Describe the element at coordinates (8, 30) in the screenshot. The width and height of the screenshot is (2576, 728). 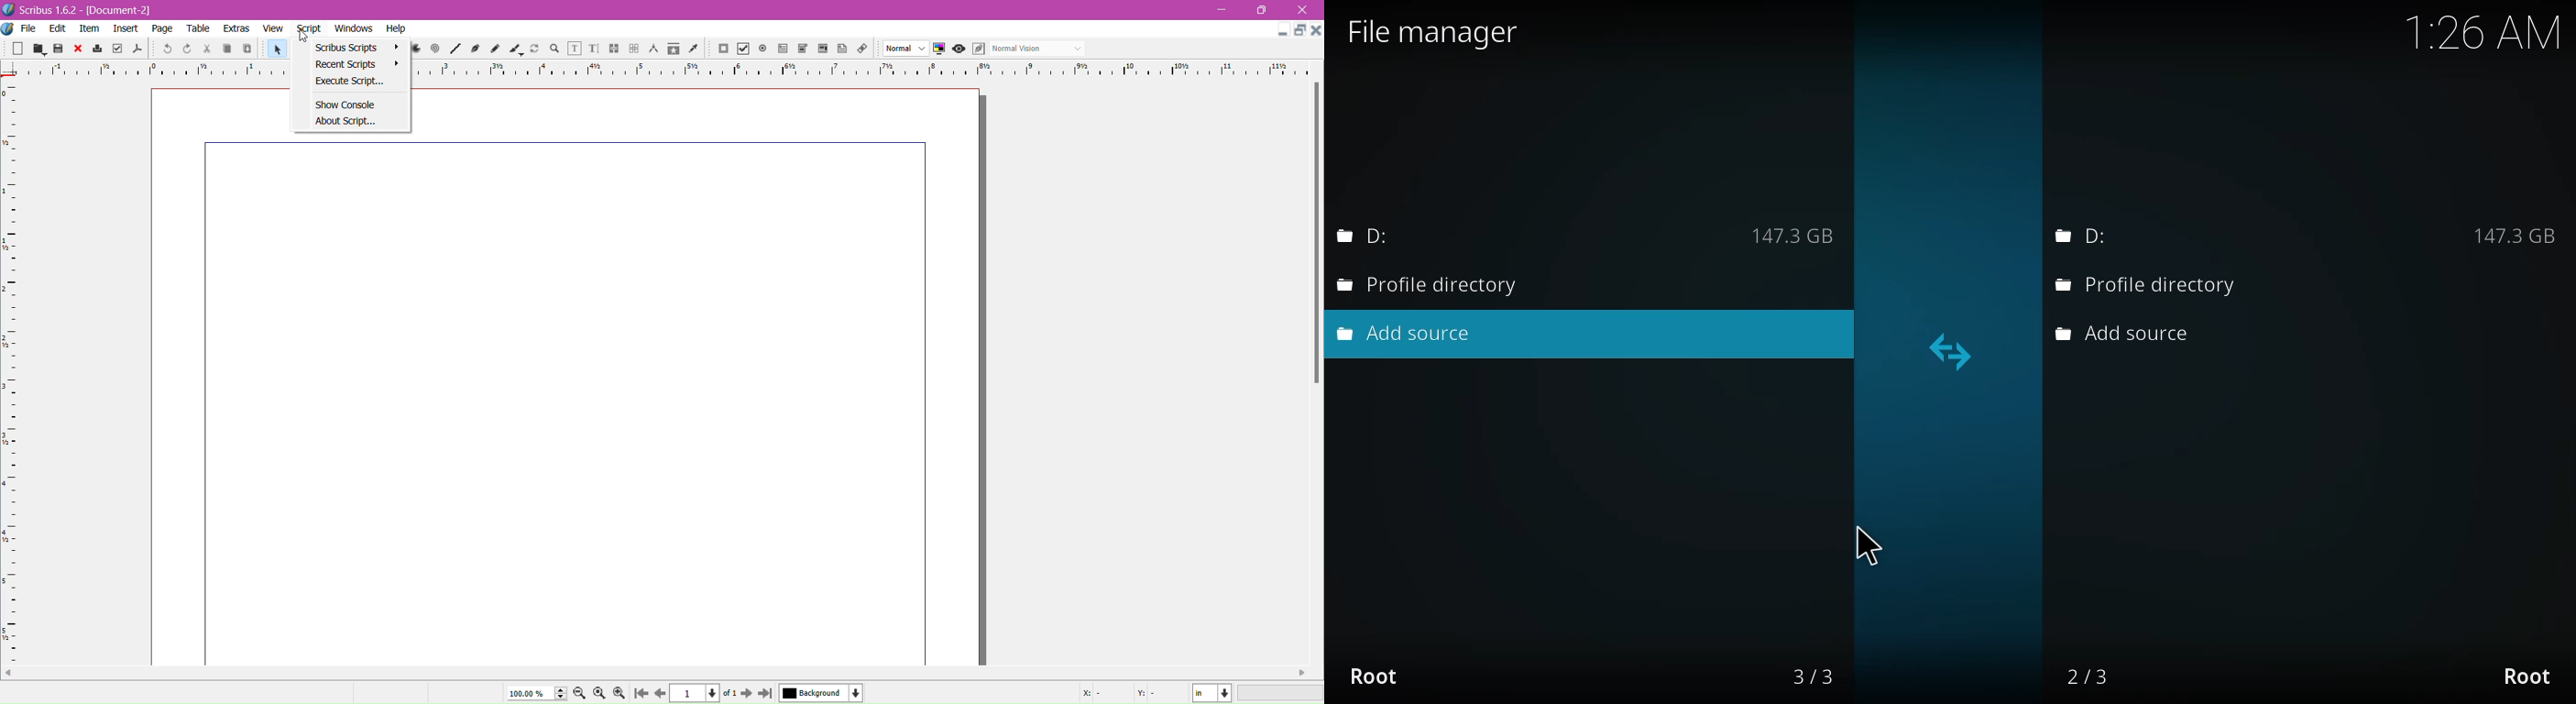
I see `More Options` at that location.